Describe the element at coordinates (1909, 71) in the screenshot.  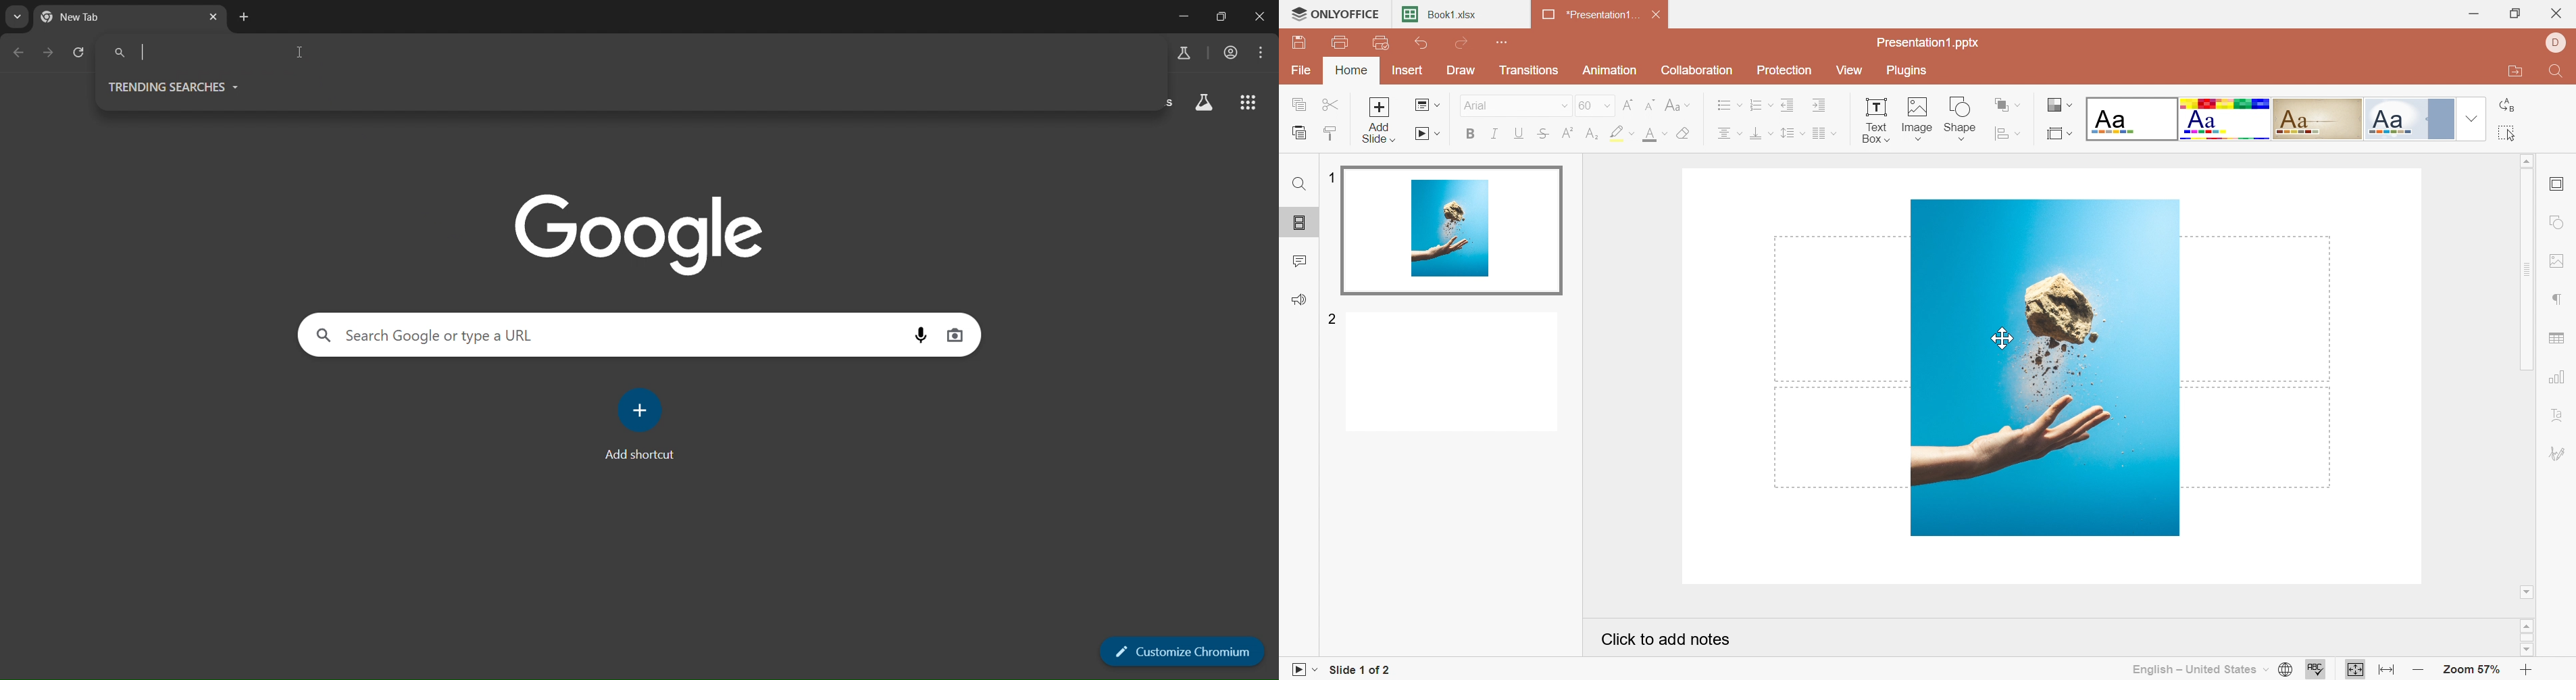
I see `Plugins` at that location.